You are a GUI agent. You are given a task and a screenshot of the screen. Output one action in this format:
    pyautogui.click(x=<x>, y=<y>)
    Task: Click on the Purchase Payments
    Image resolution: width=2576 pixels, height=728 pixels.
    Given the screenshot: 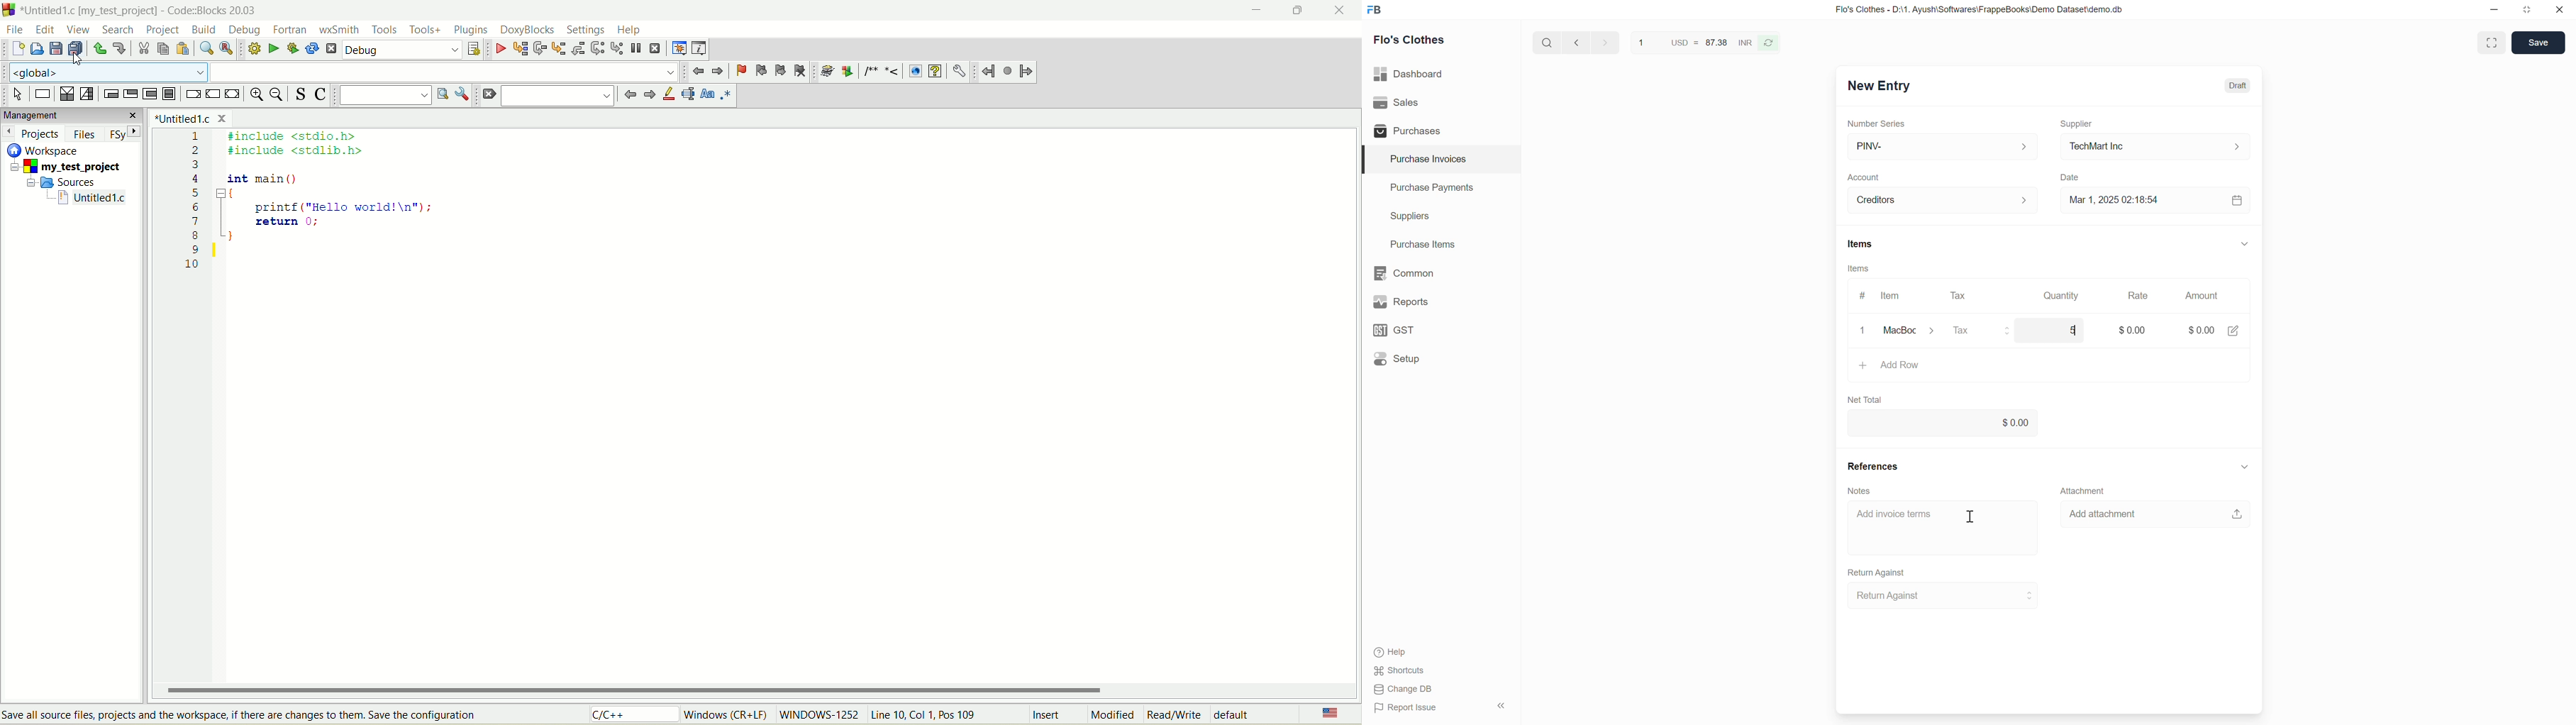 What is the action you would take?
    pyautogui.click(x=1441, y=188)
    